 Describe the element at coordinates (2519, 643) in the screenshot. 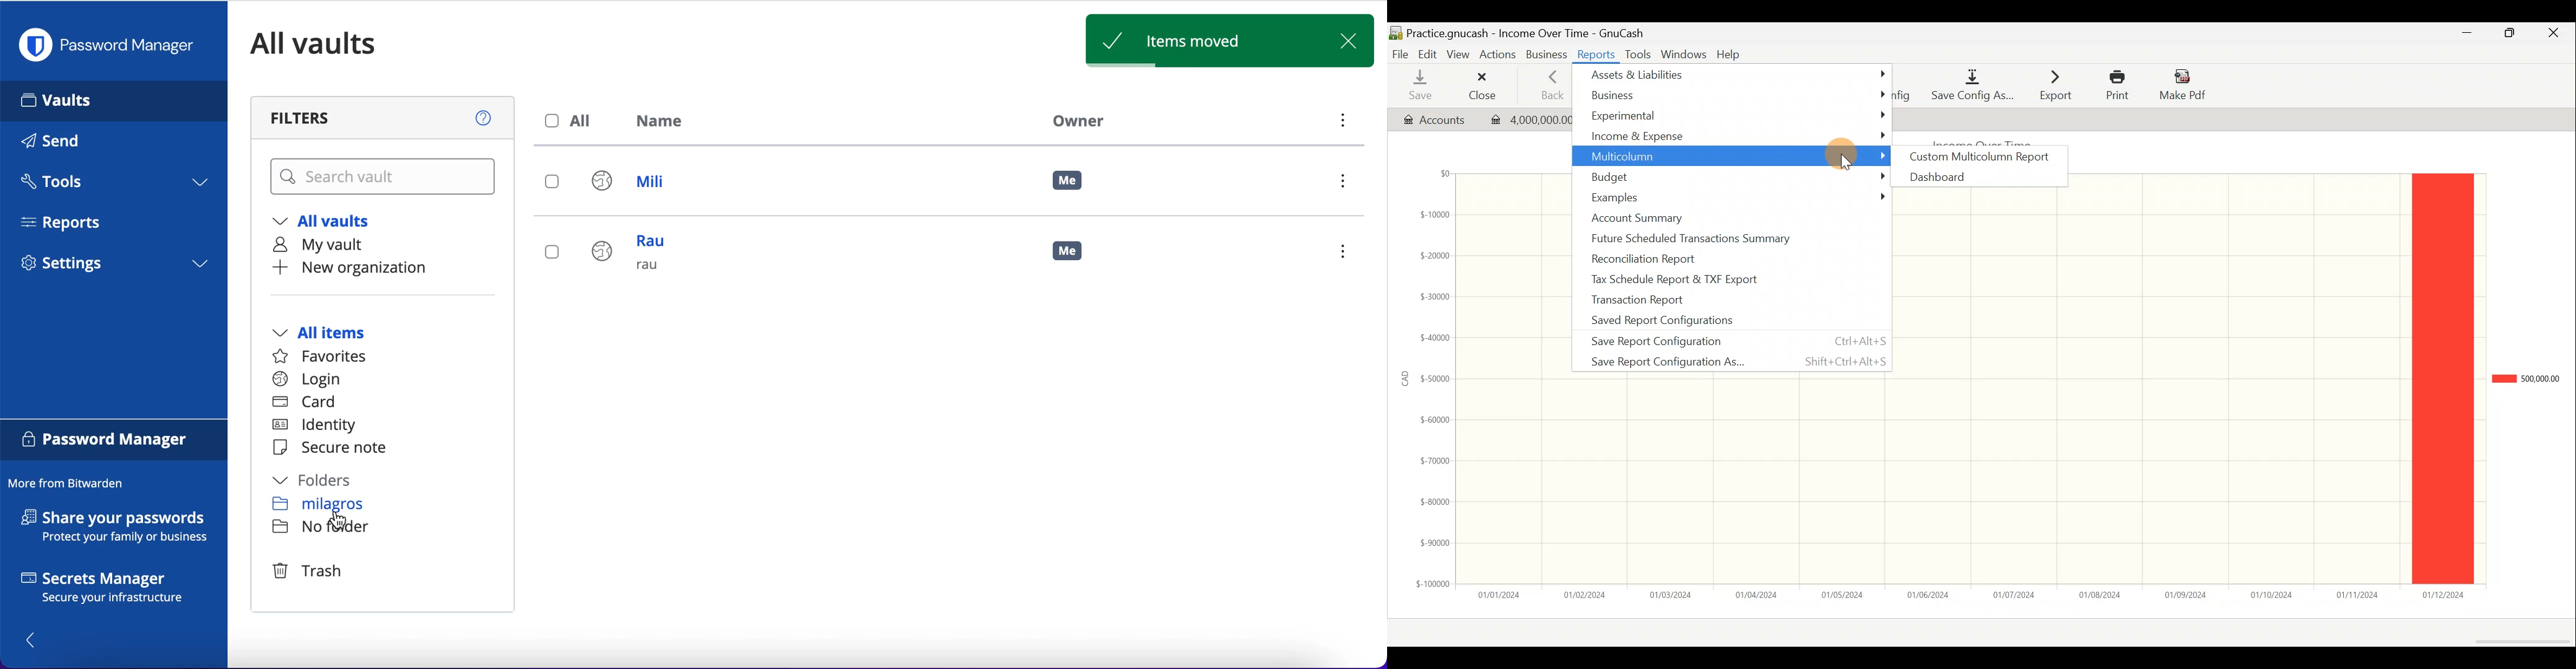

I see `Scroll` at that location.